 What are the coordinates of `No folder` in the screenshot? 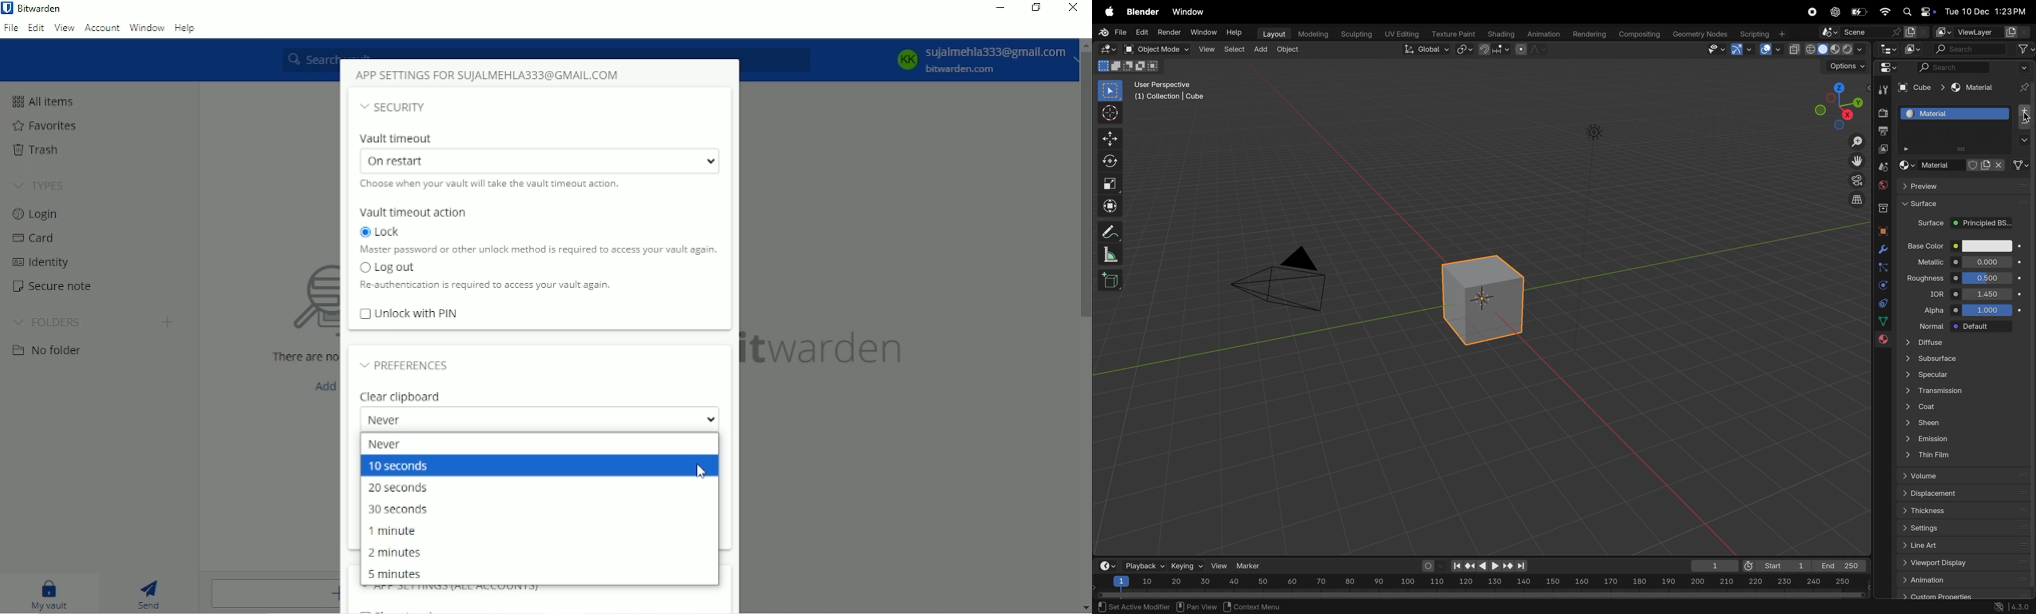 It's located at (49, 350).